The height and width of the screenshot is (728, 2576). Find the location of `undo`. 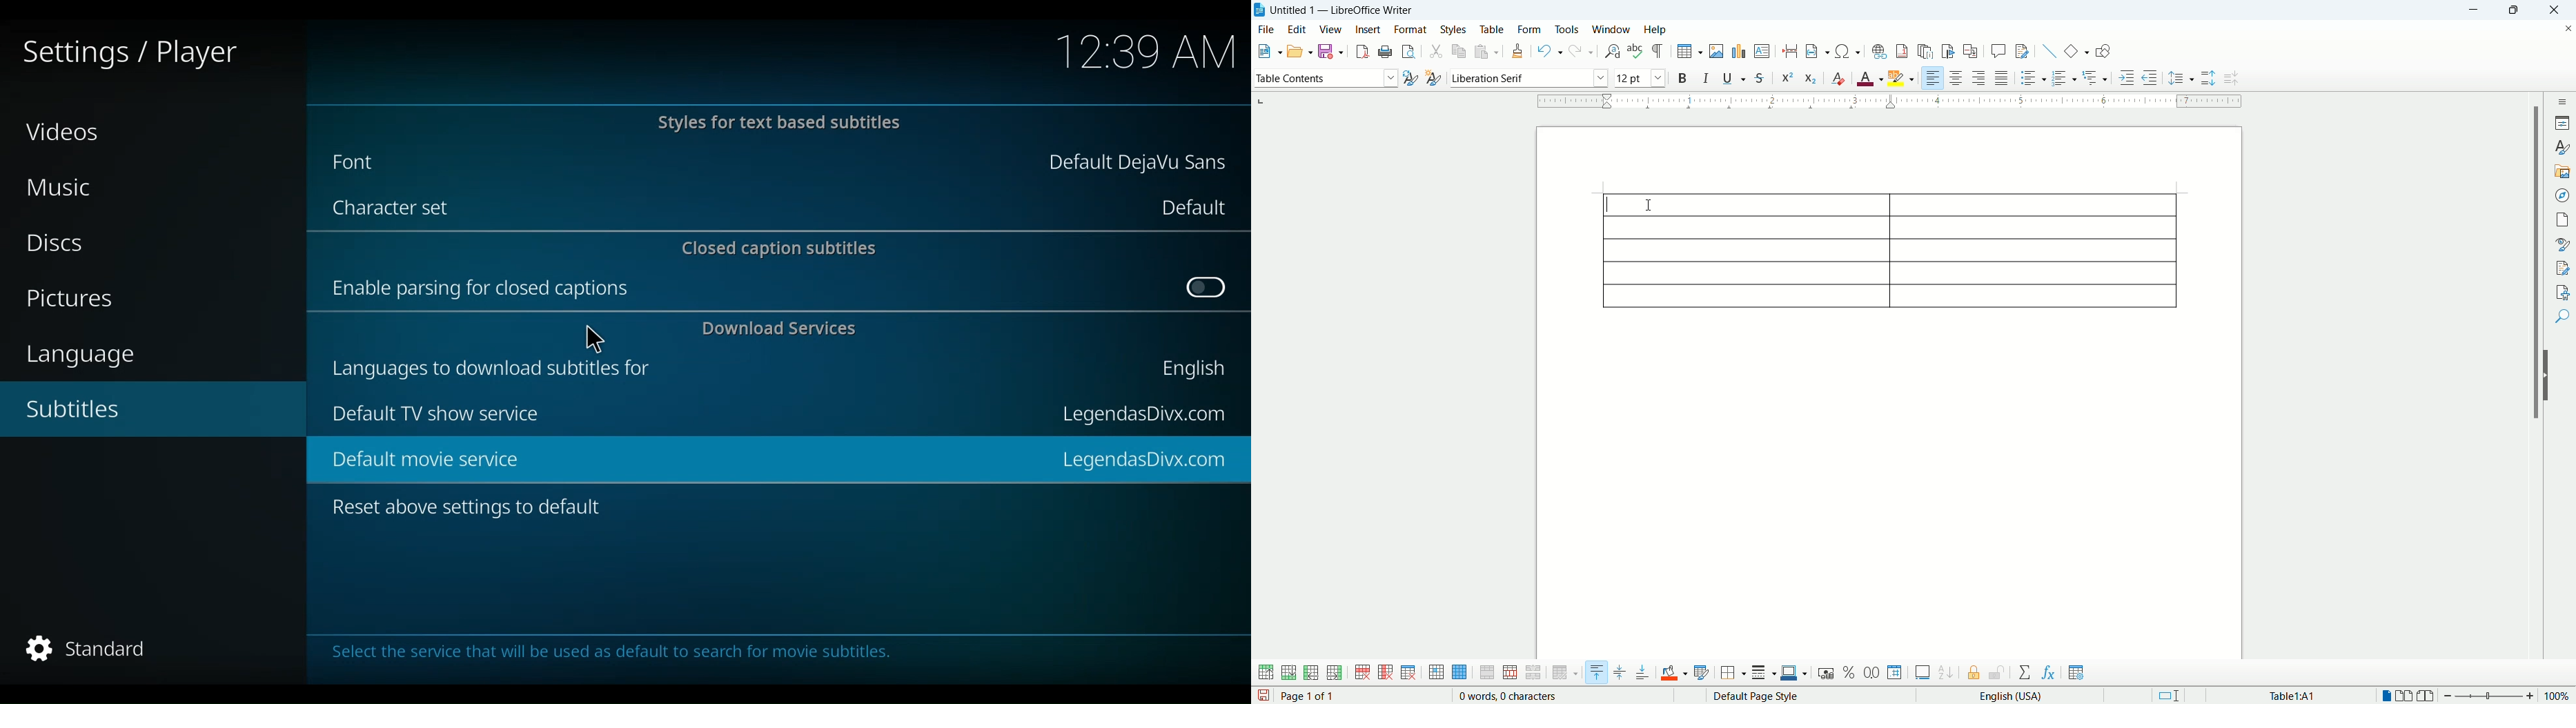

undo is located at coordinates (1551, 52).